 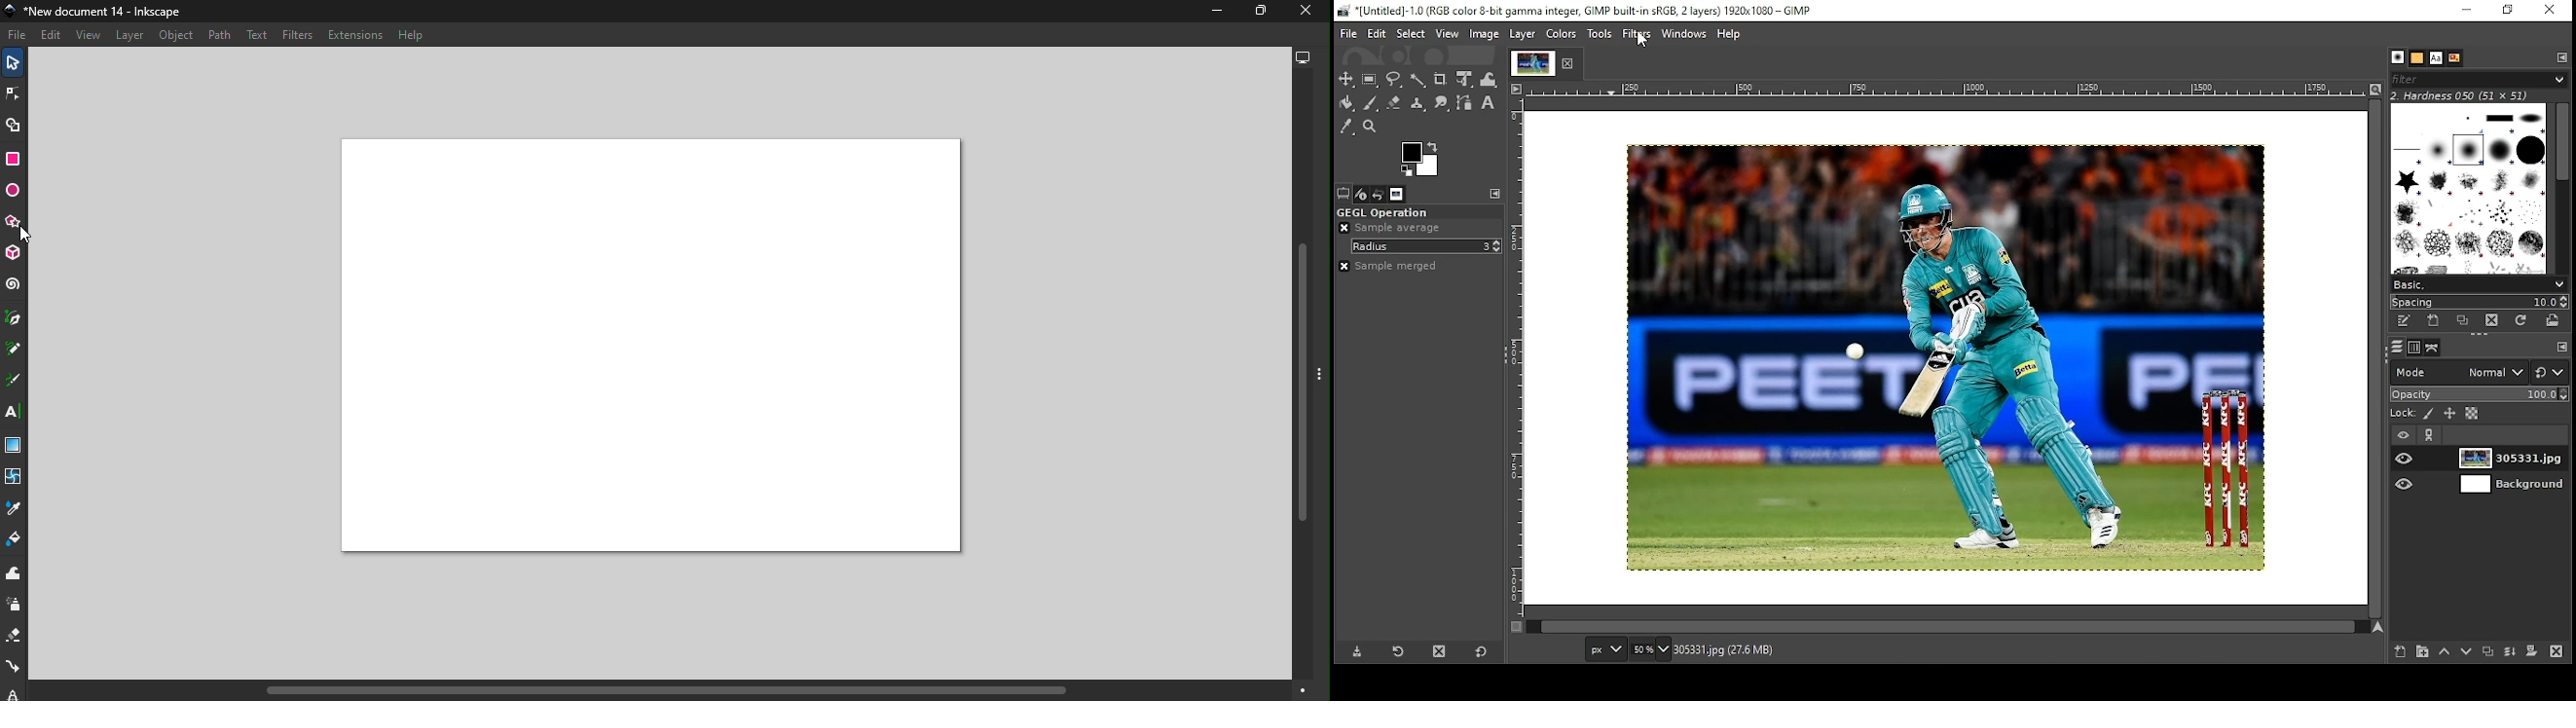 What do you see at coordinates (2374, 357) in the screenshot?
I see `scroll bar` at bounding box center [2374, 357].